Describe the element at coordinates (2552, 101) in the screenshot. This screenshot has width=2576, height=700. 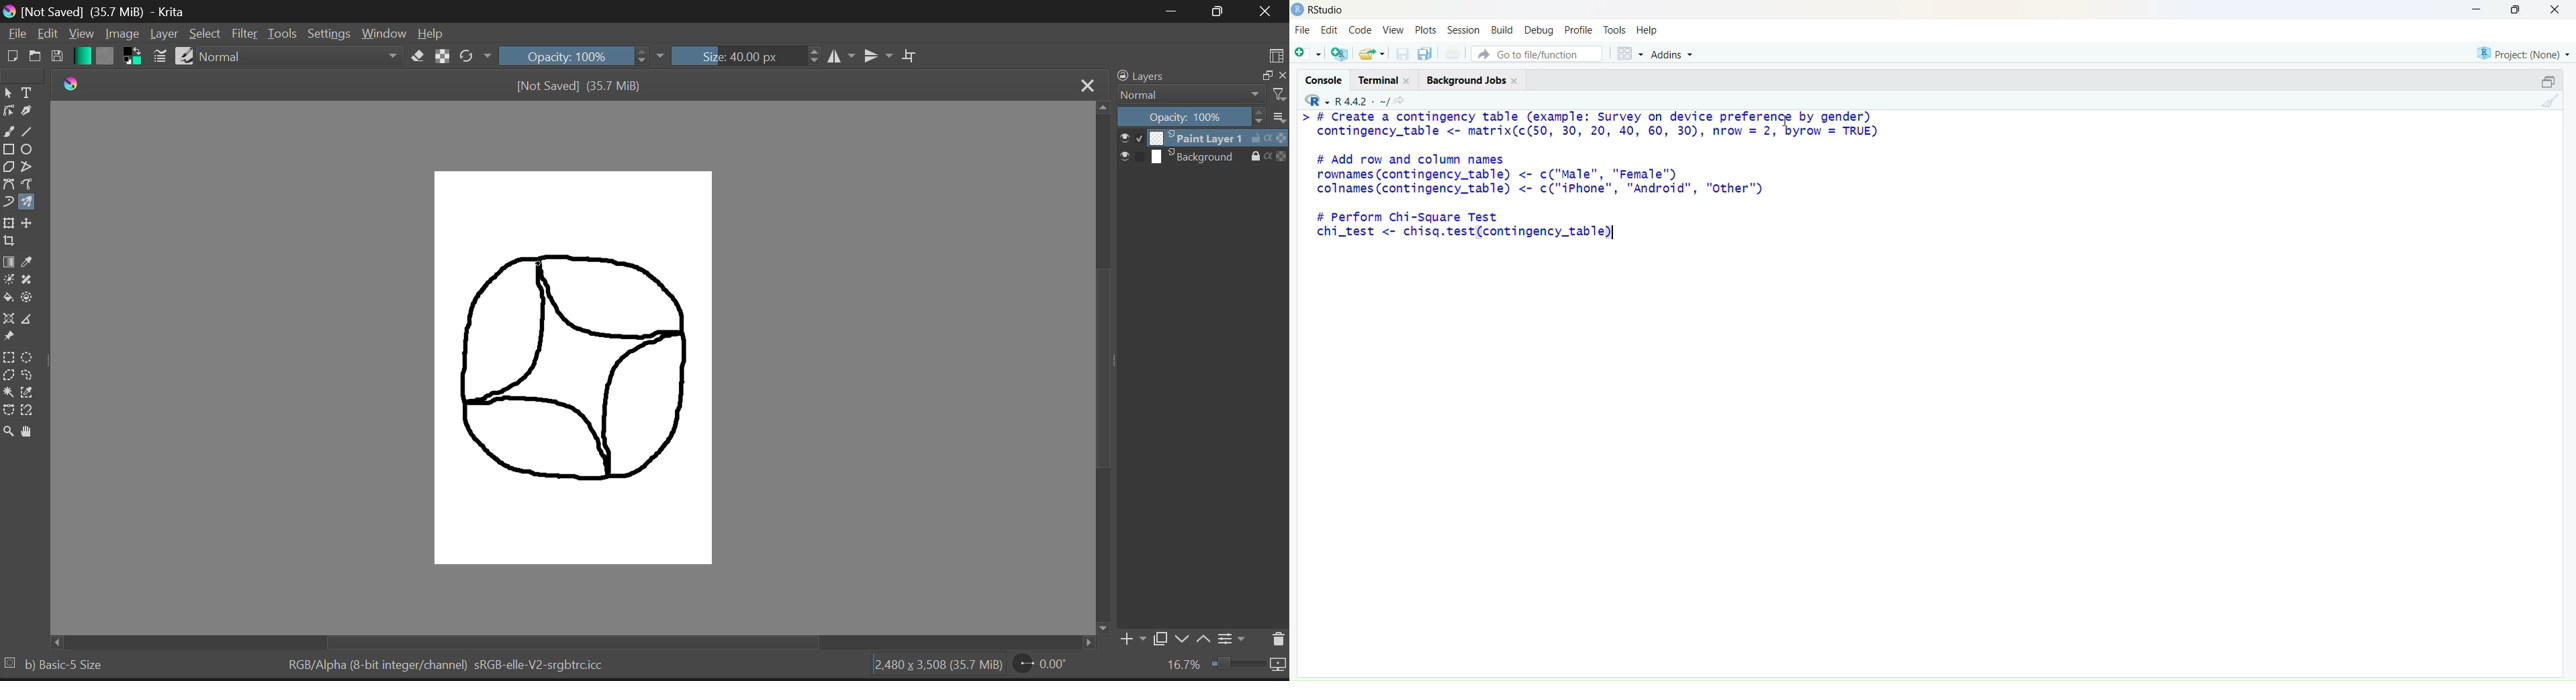
I see `clean` at that location.